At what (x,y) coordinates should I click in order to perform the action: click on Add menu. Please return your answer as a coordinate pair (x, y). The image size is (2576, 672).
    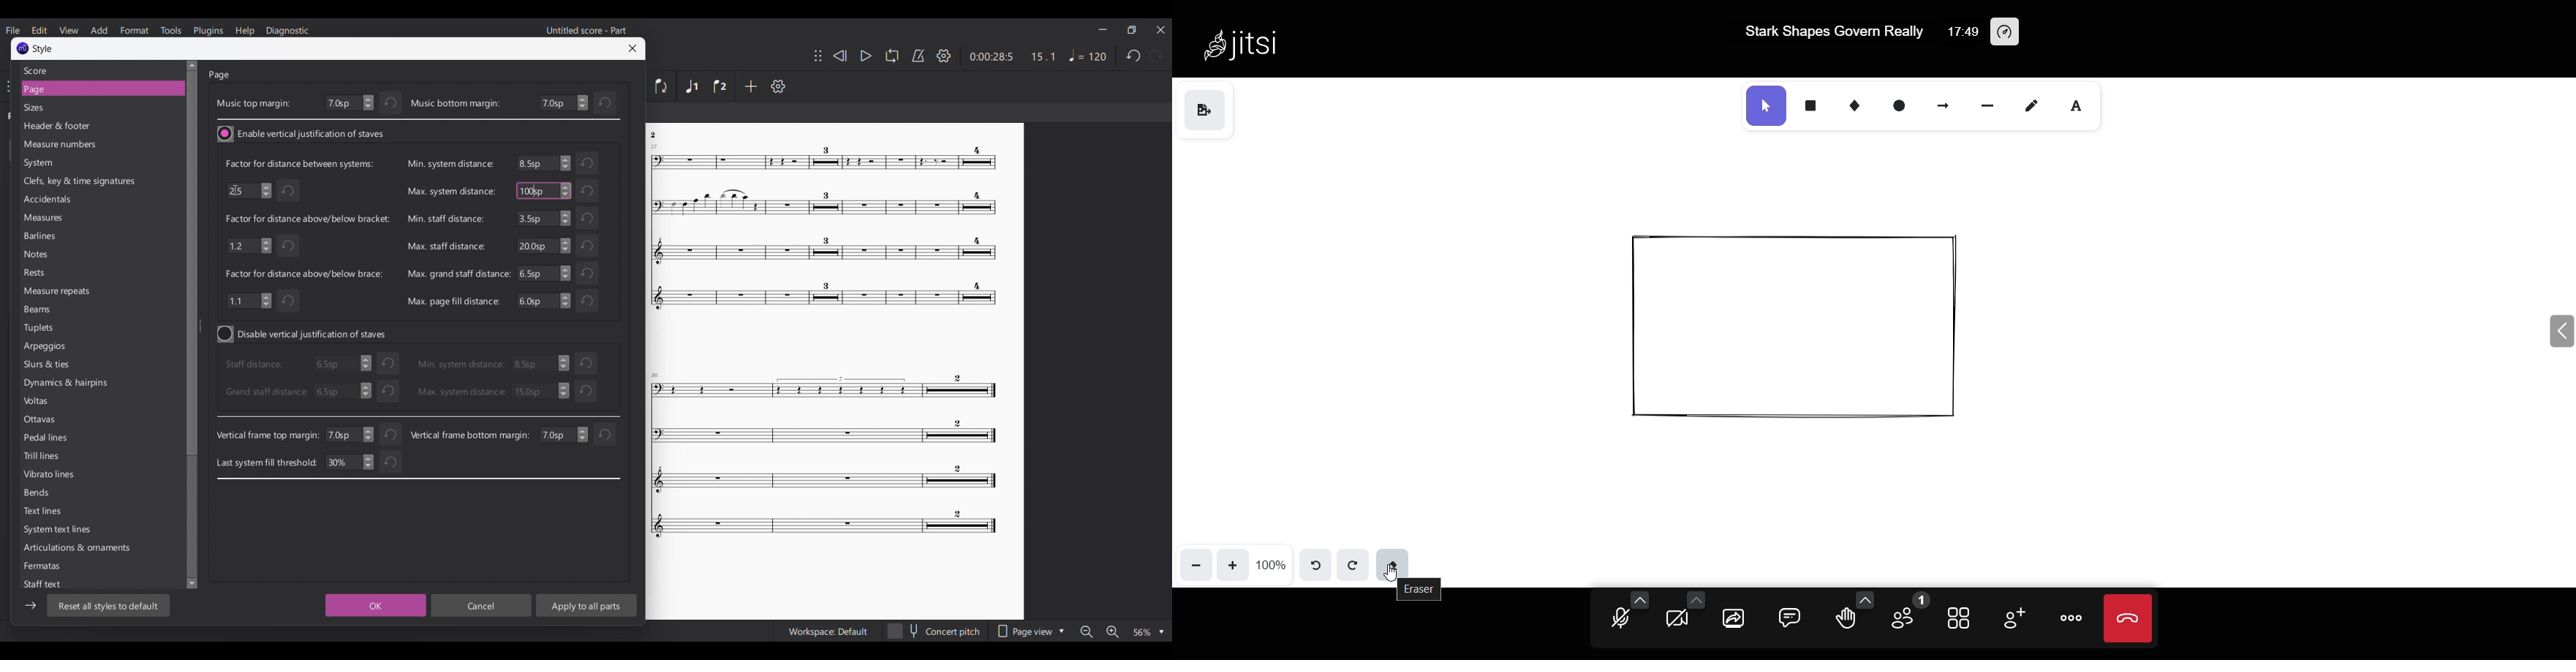
    Looking at the image, I should click on (99, 30).